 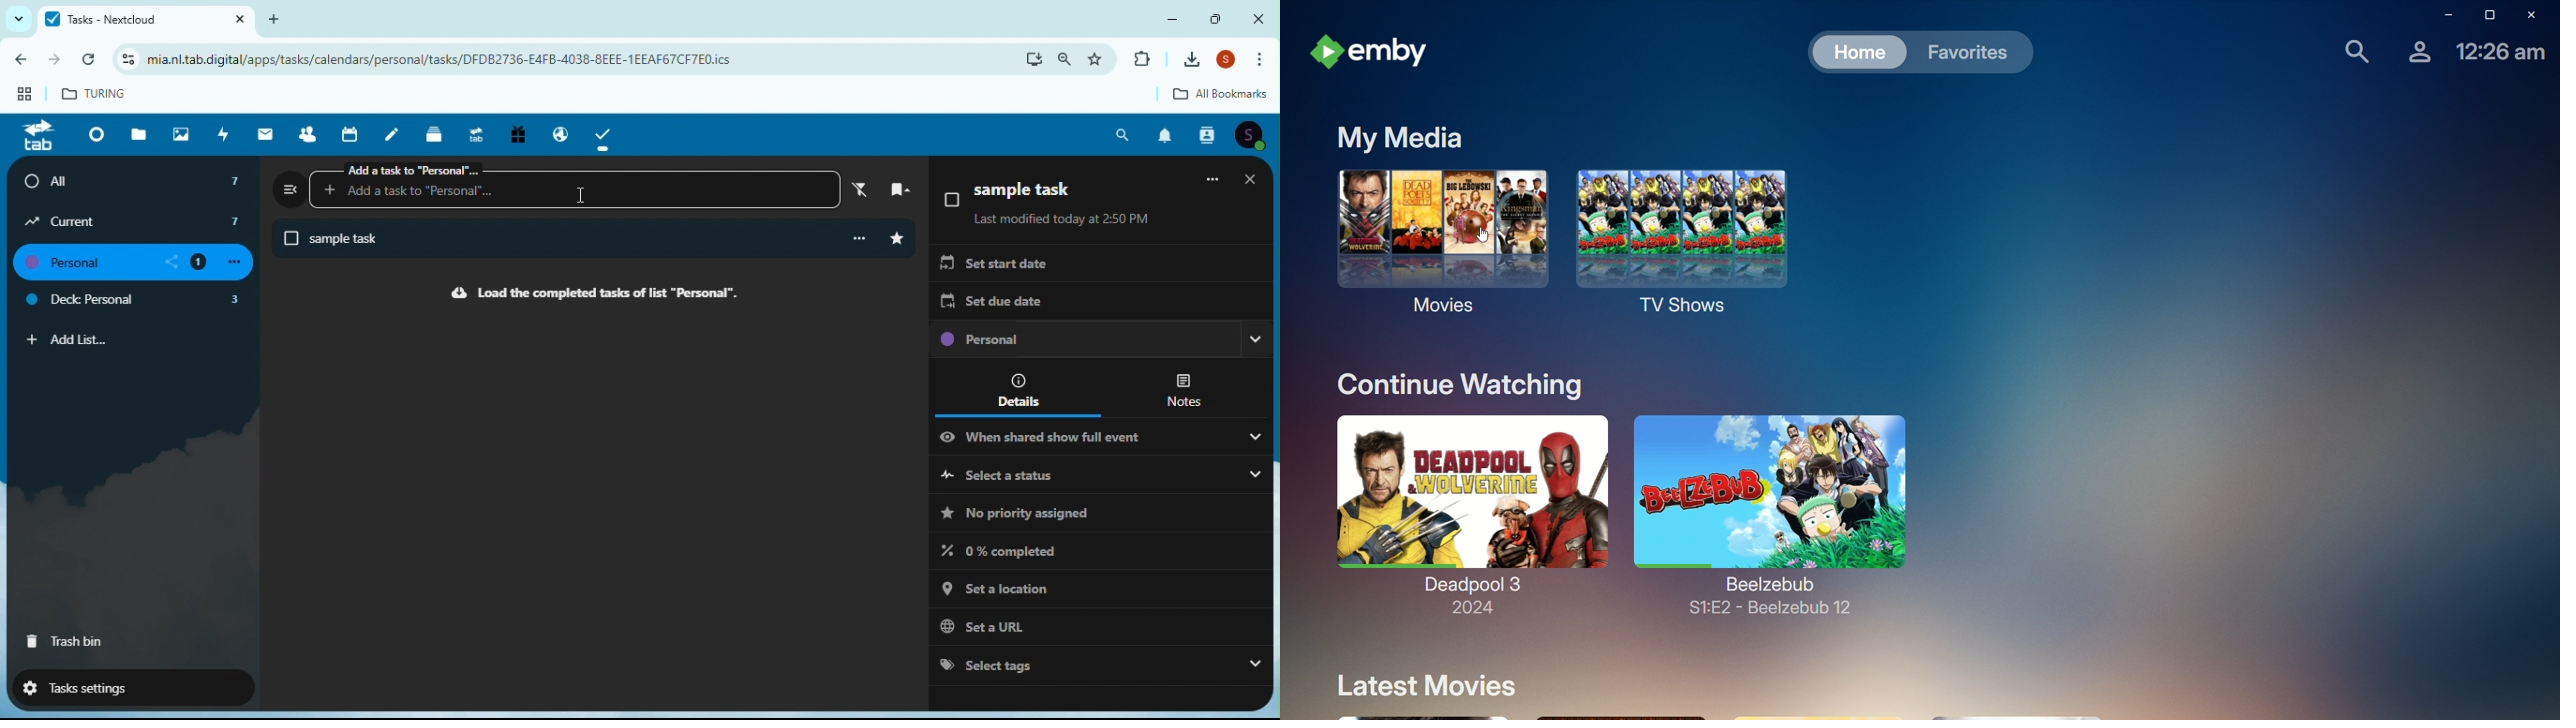 I want to click on No priority assignment, so click(x=1014, y=513).